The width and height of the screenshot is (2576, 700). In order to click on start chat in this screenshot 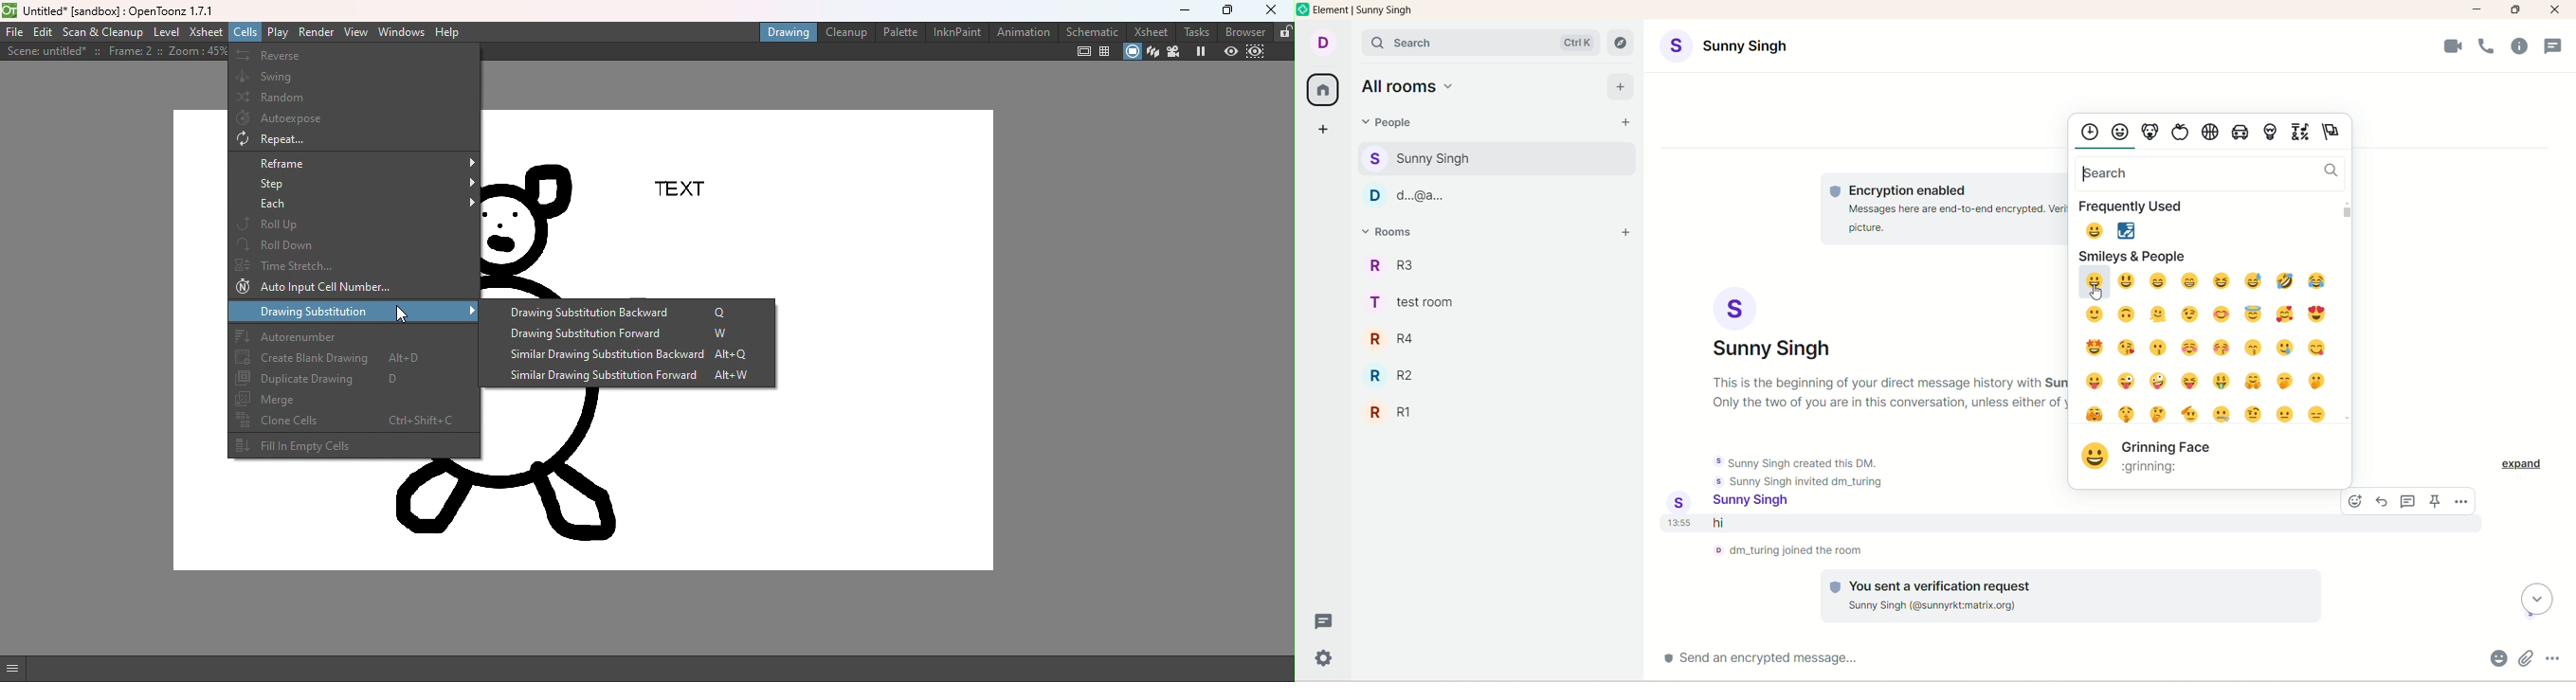, I will do `click(1624, 122)`.